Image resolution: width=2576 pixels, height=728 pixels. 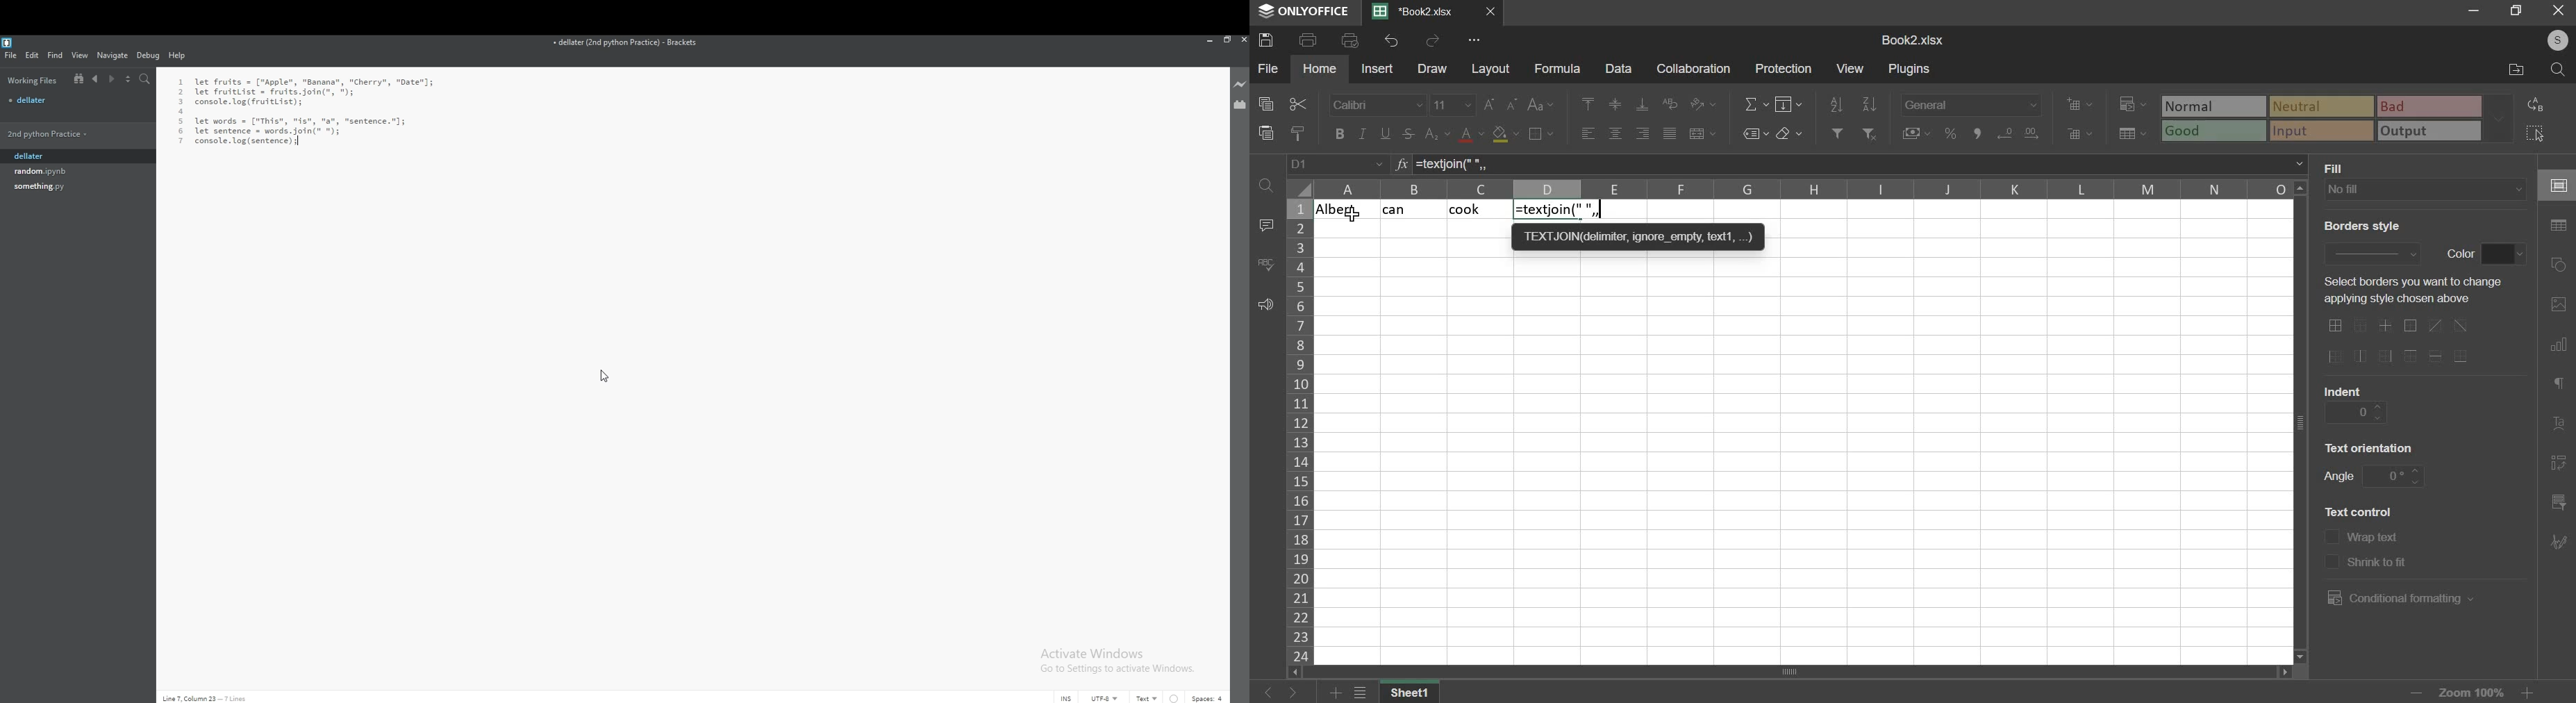 I want to click on fill type, so click(x=2425, y=190).